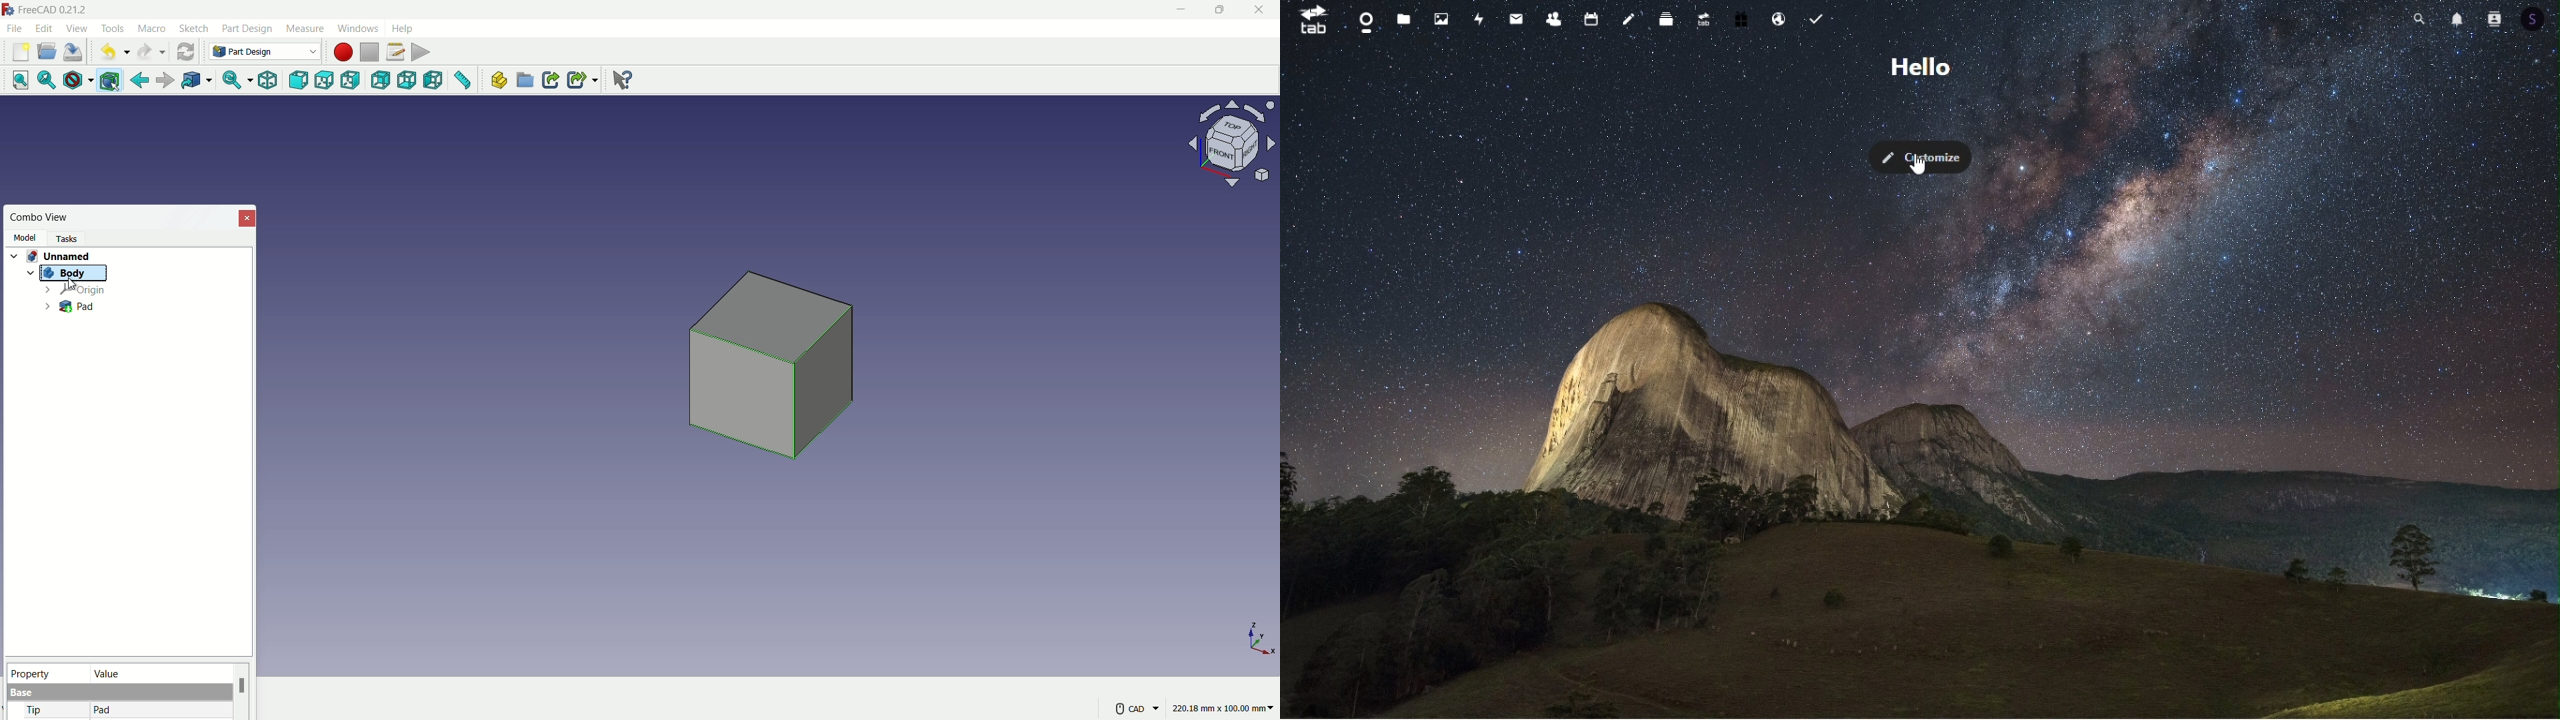  What do you see at coordinates (70, 237) in the screenshot?
I see `task` at bounding box center [70, 237].